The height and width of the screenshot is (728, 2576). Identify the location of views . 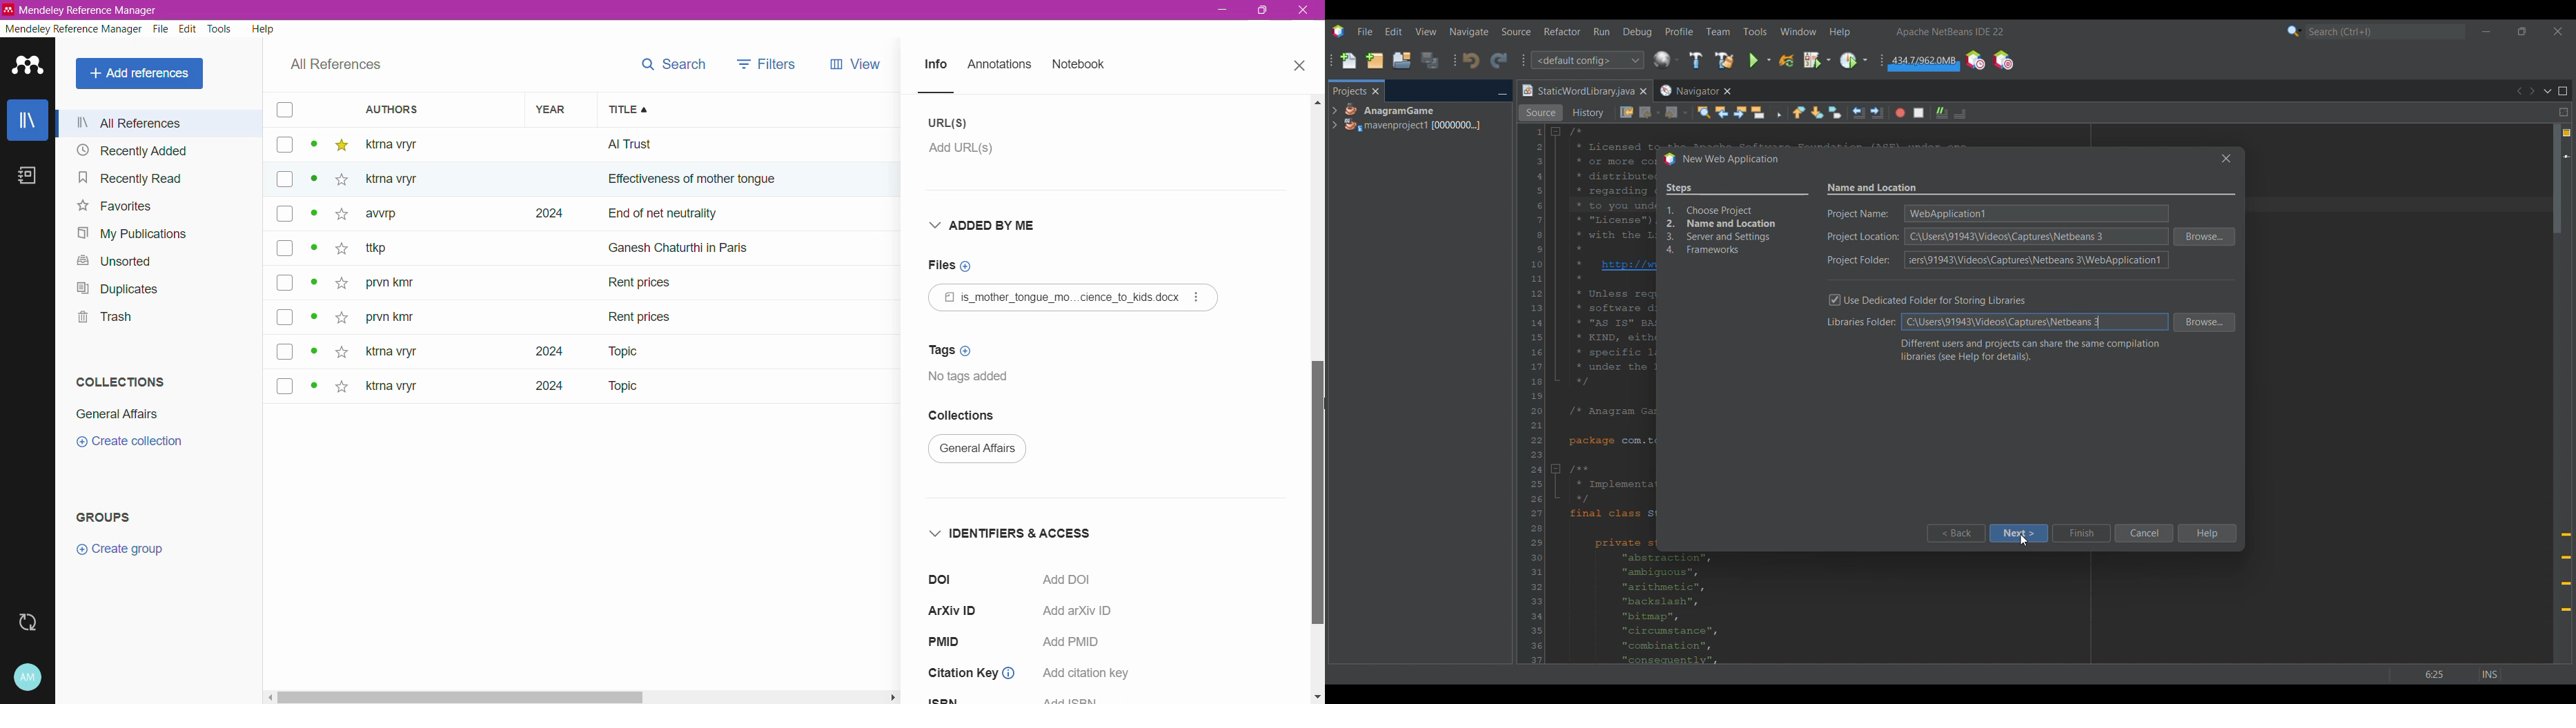
(865, 64).